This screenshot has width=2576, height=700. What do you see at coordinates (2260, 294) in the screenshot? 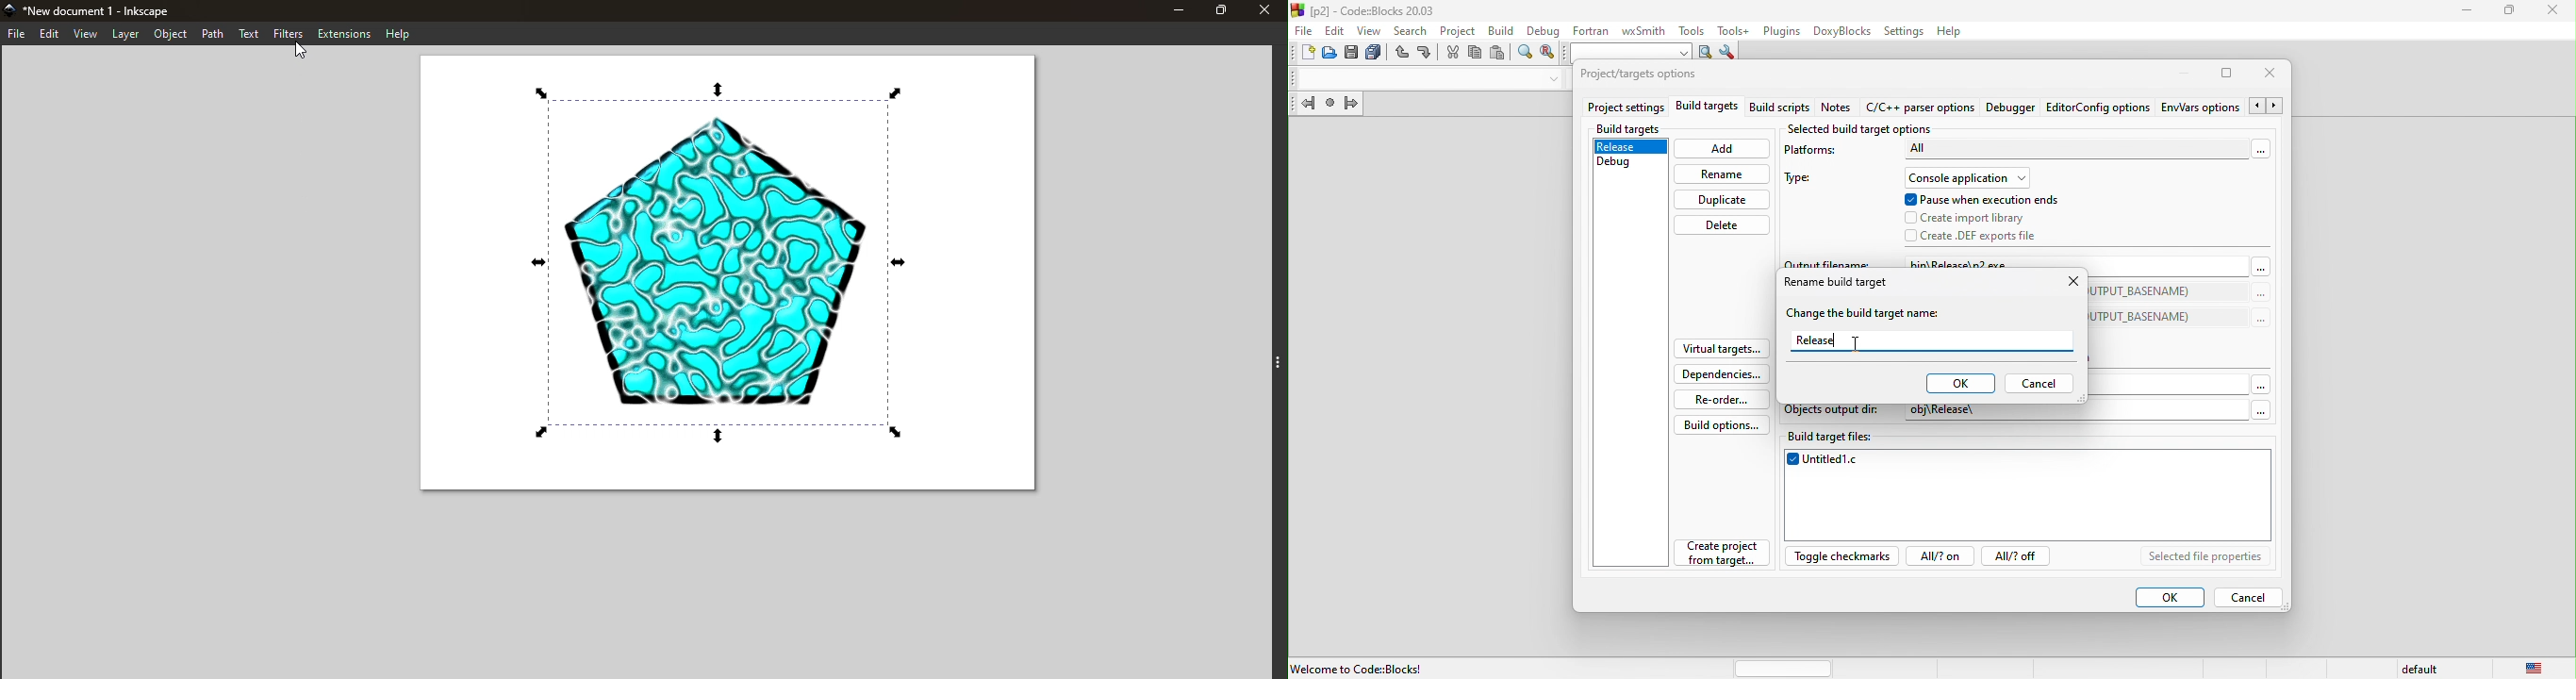
I see `more` at bounding box center [2260, 294].